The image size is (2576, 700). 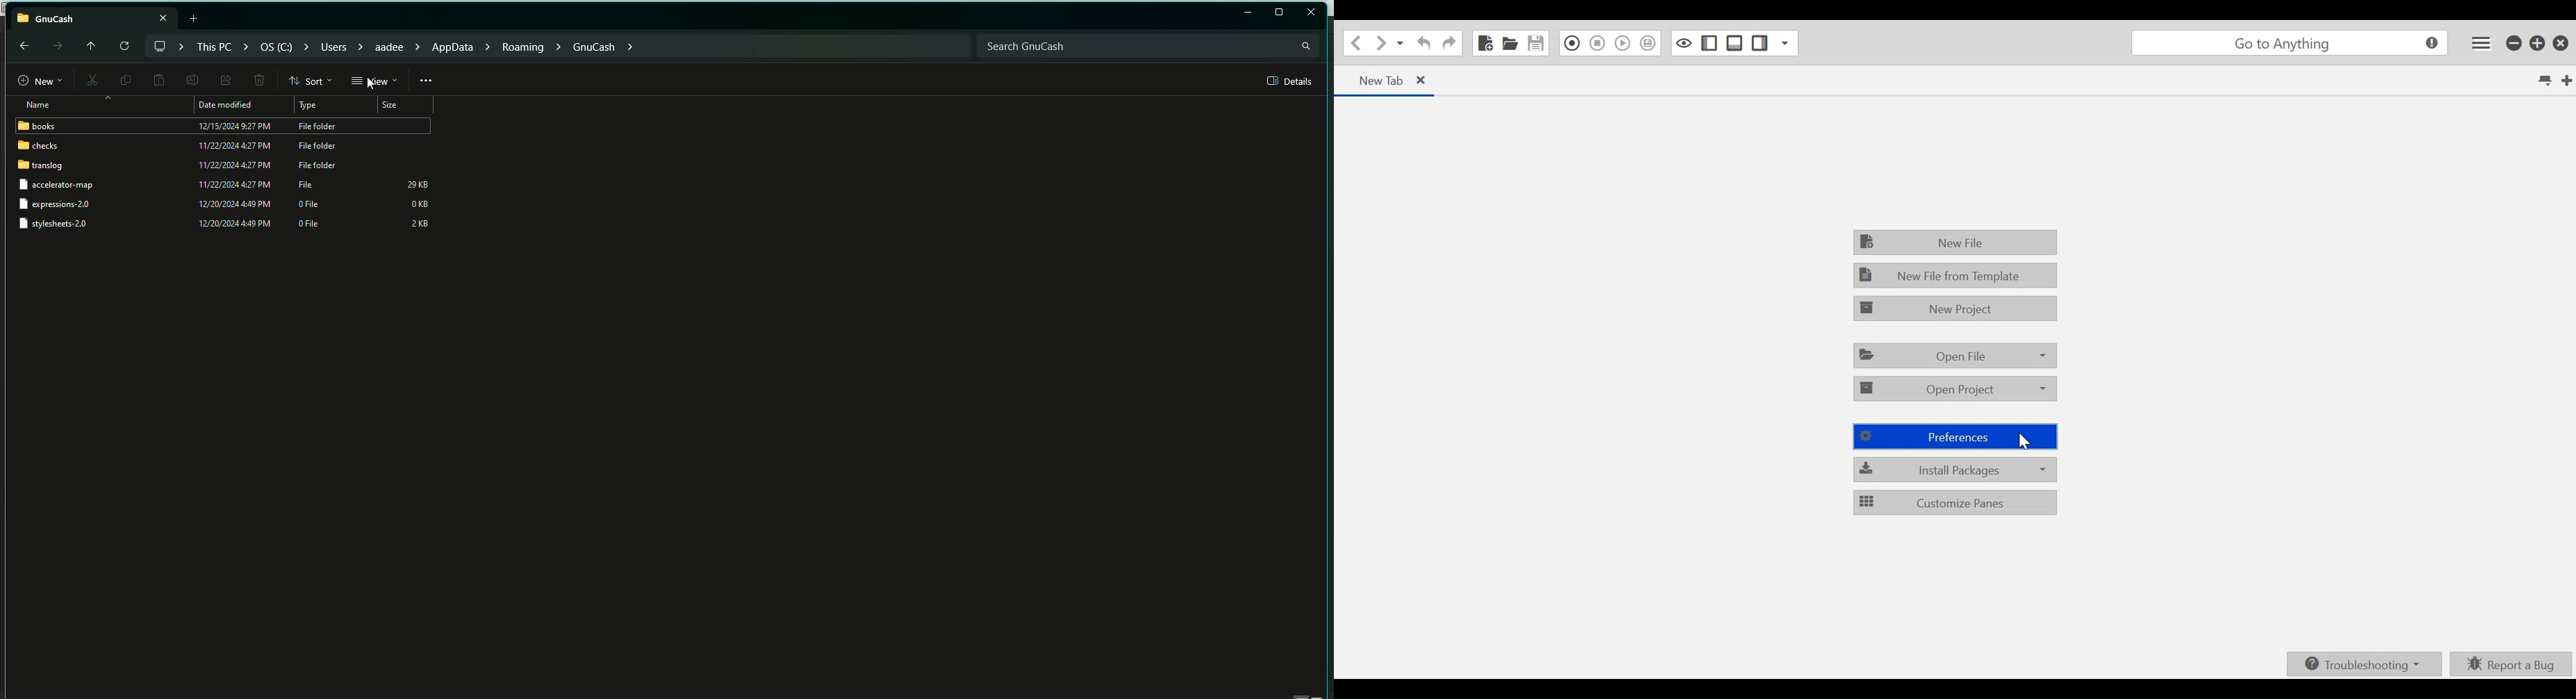 What do you see at coordinates (1291, 81) in the screenshot?
I see `Details` at bounding box center [1291, 81].